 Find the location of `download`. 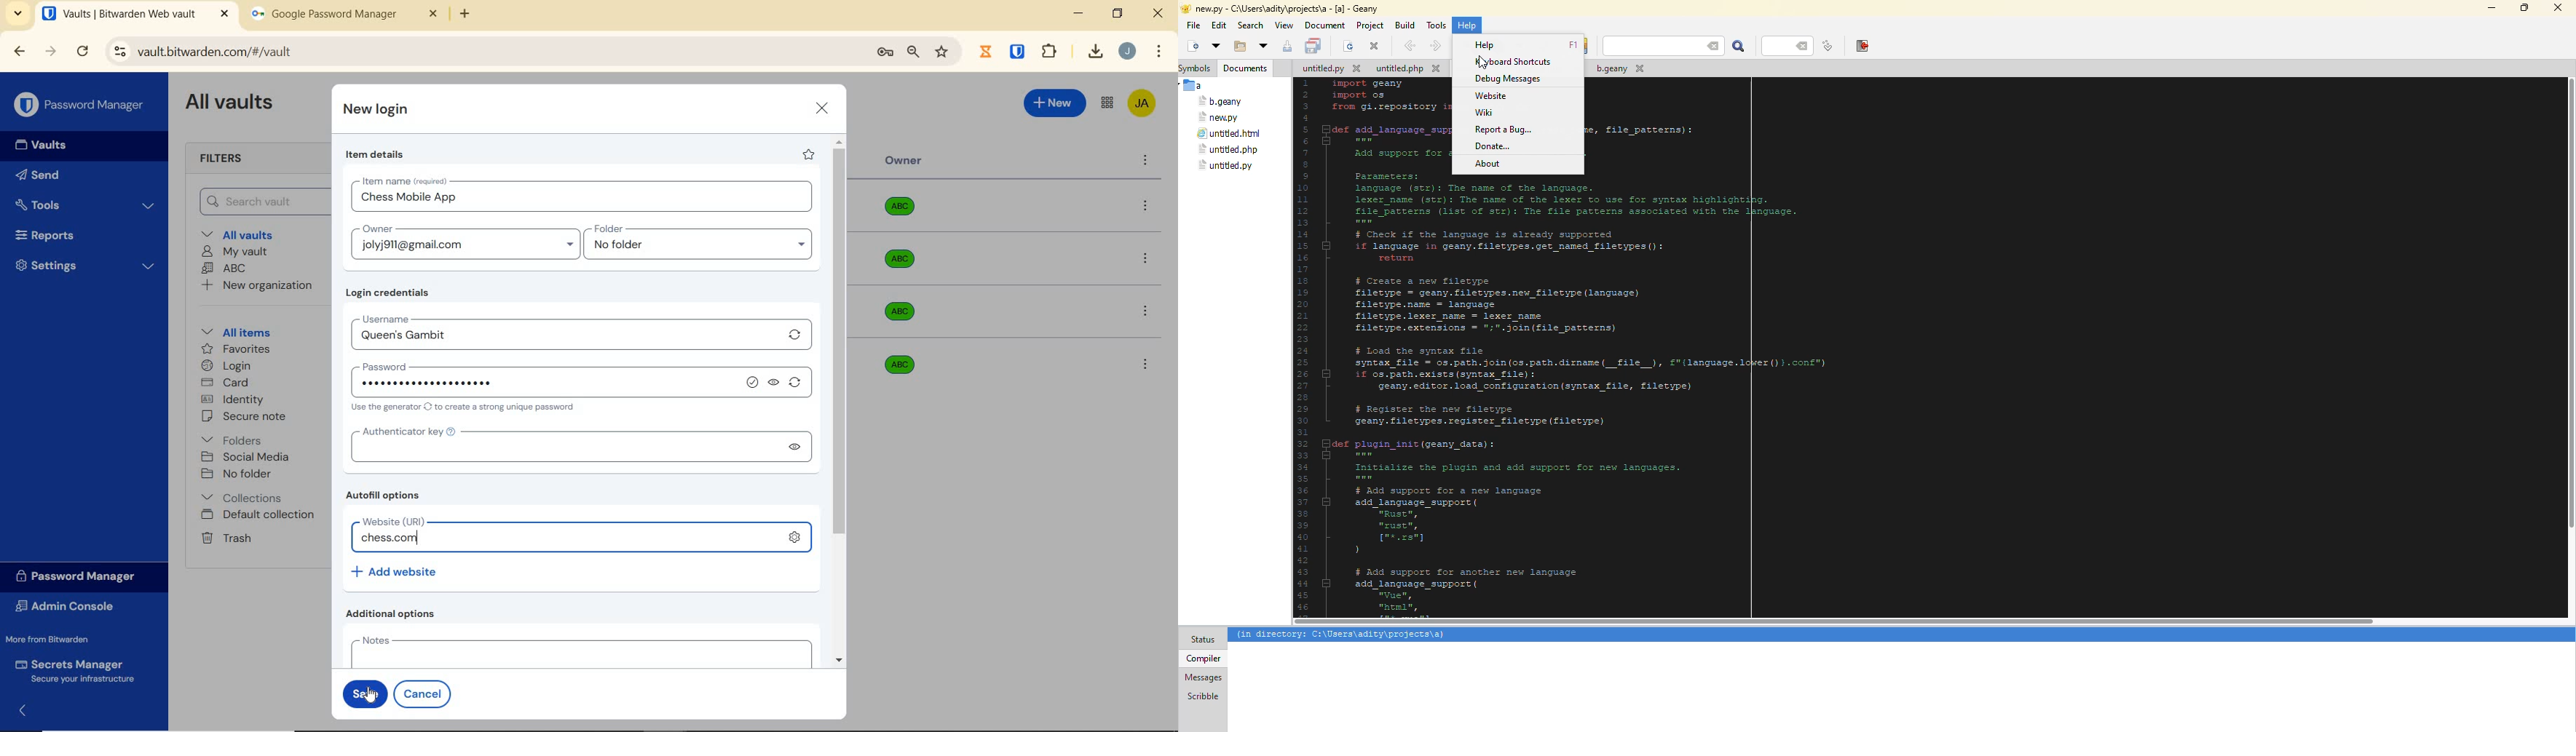

download is located at coordinates (1095, 51).